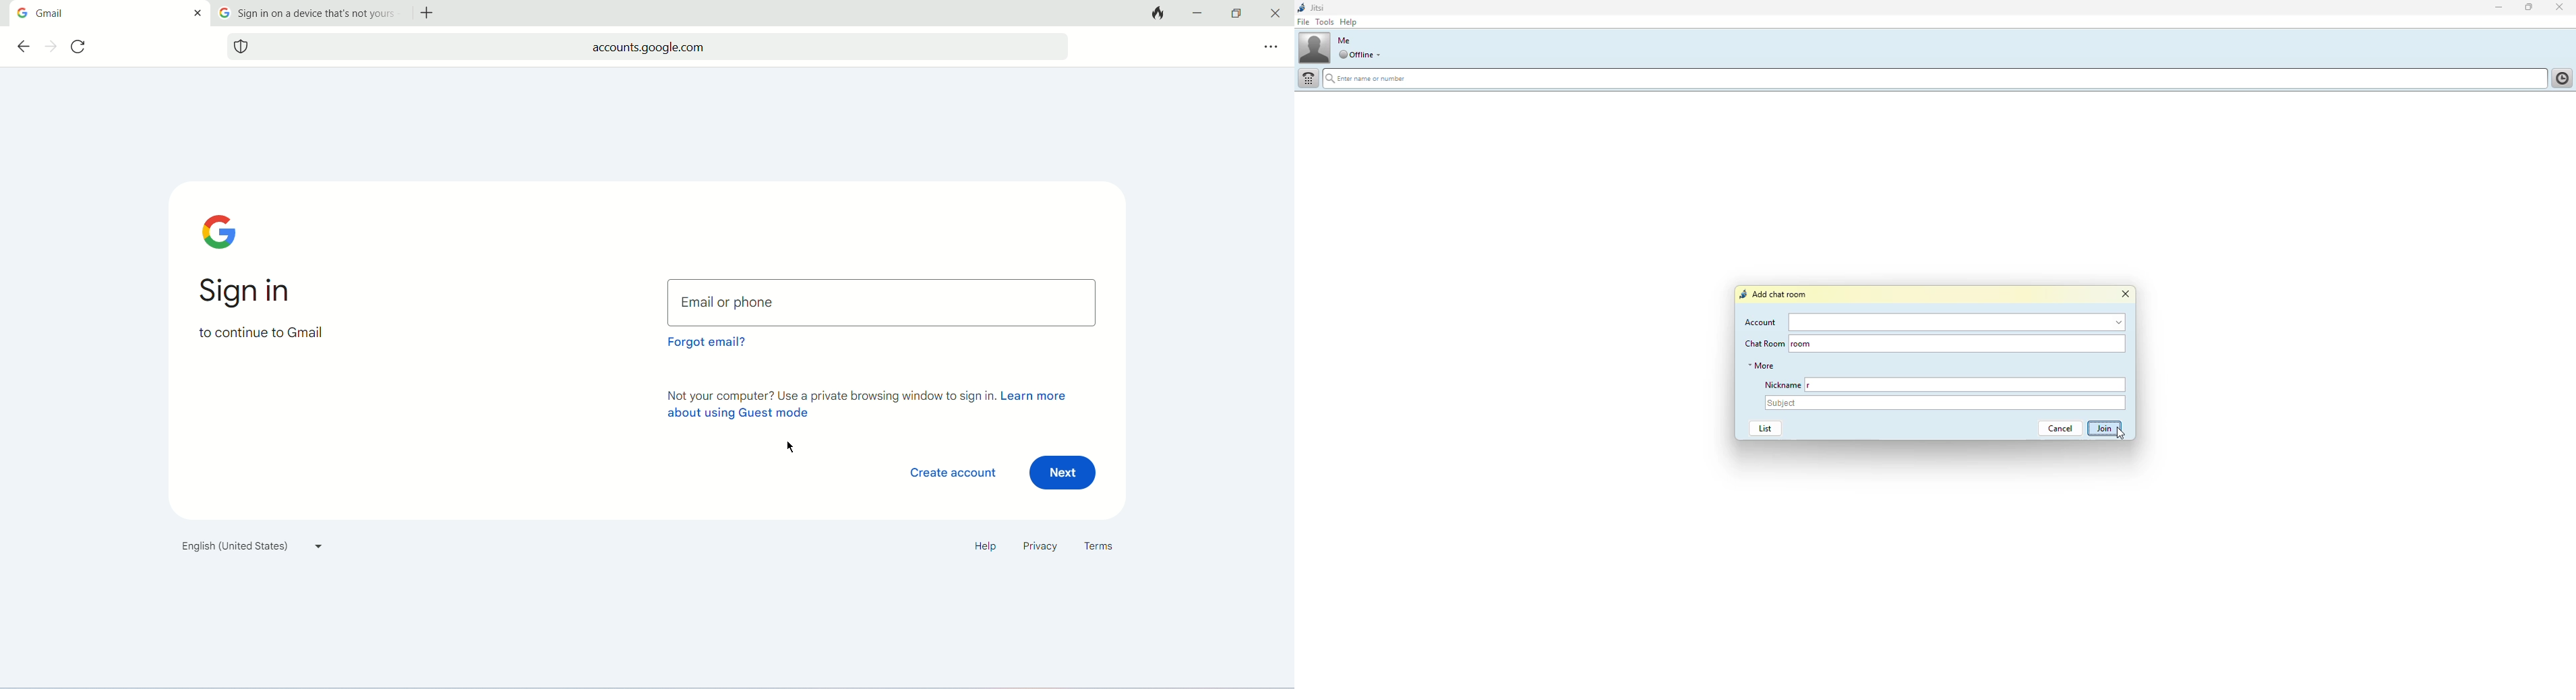  What do you see at coordinates (1763, 343) in the screenshot?
I see `chat room` at bounding box center [1763, 343].